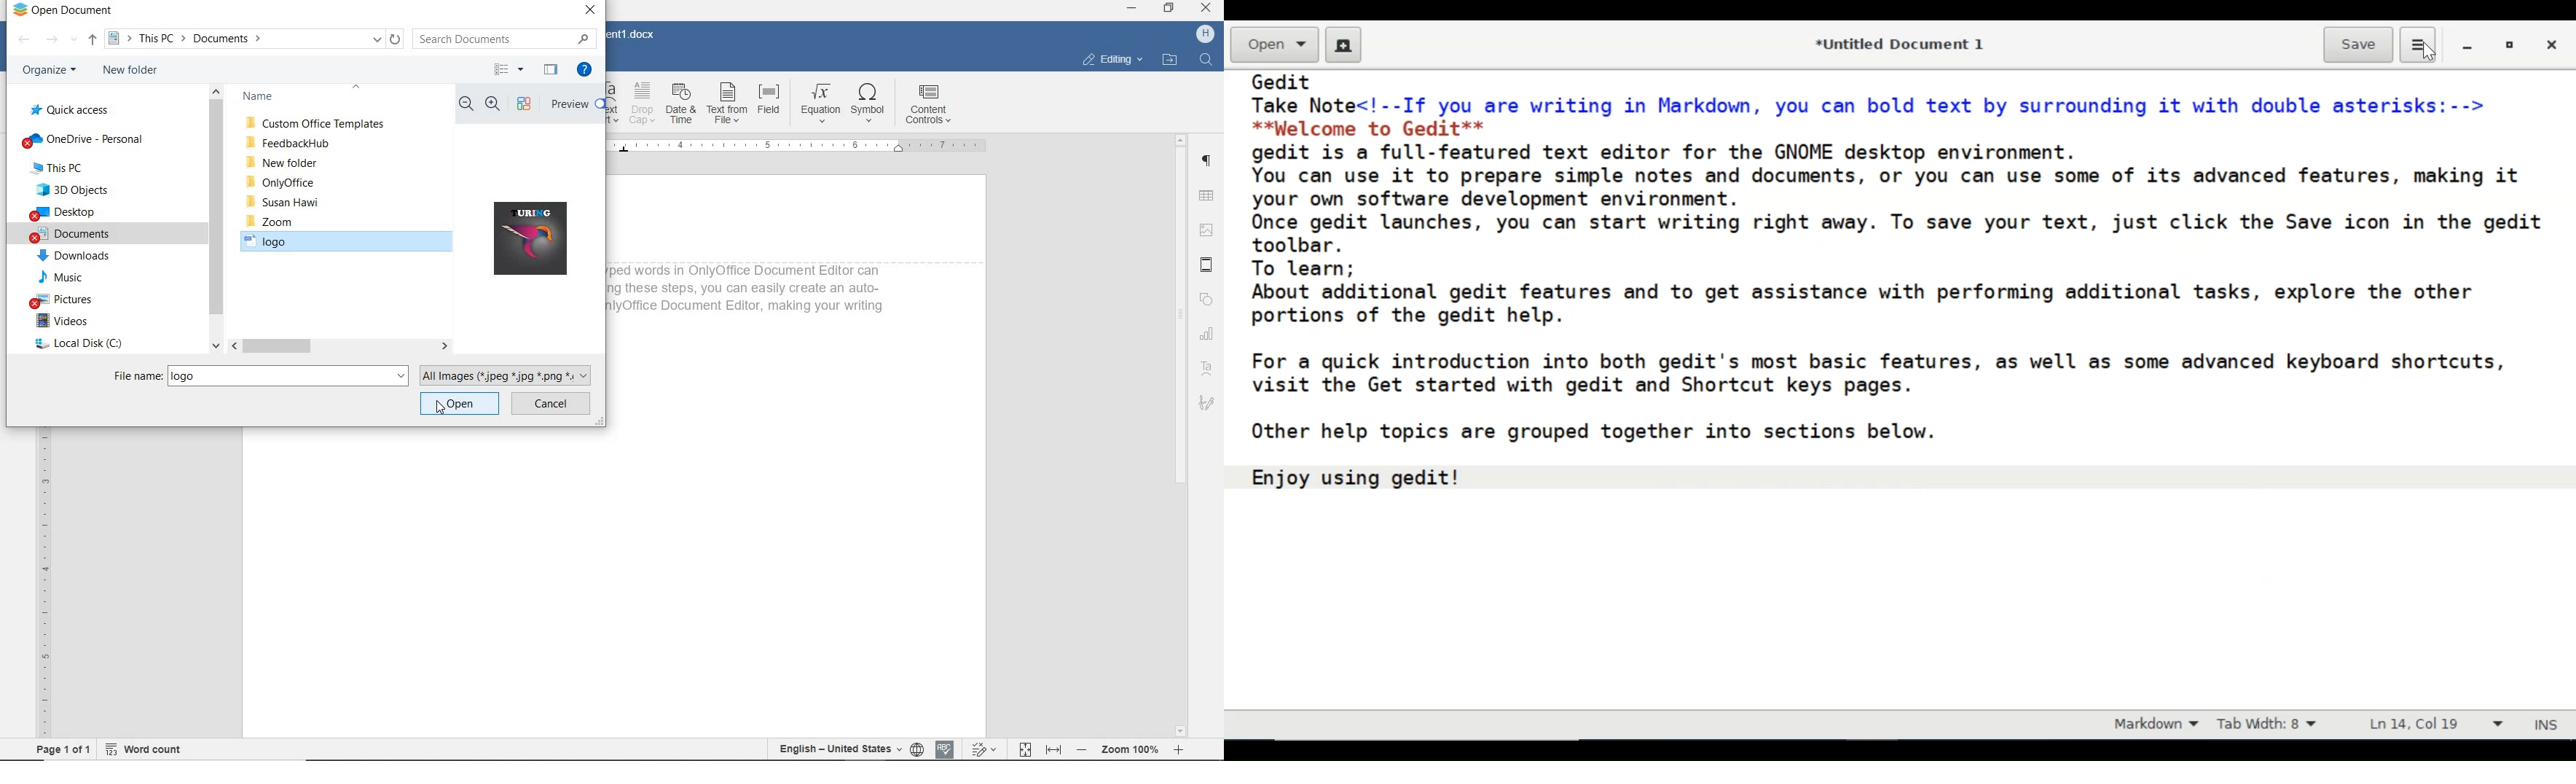 The width and height of the screenshot is (2576, 784). I want to click on Susan Hawi, so click(289, 203).